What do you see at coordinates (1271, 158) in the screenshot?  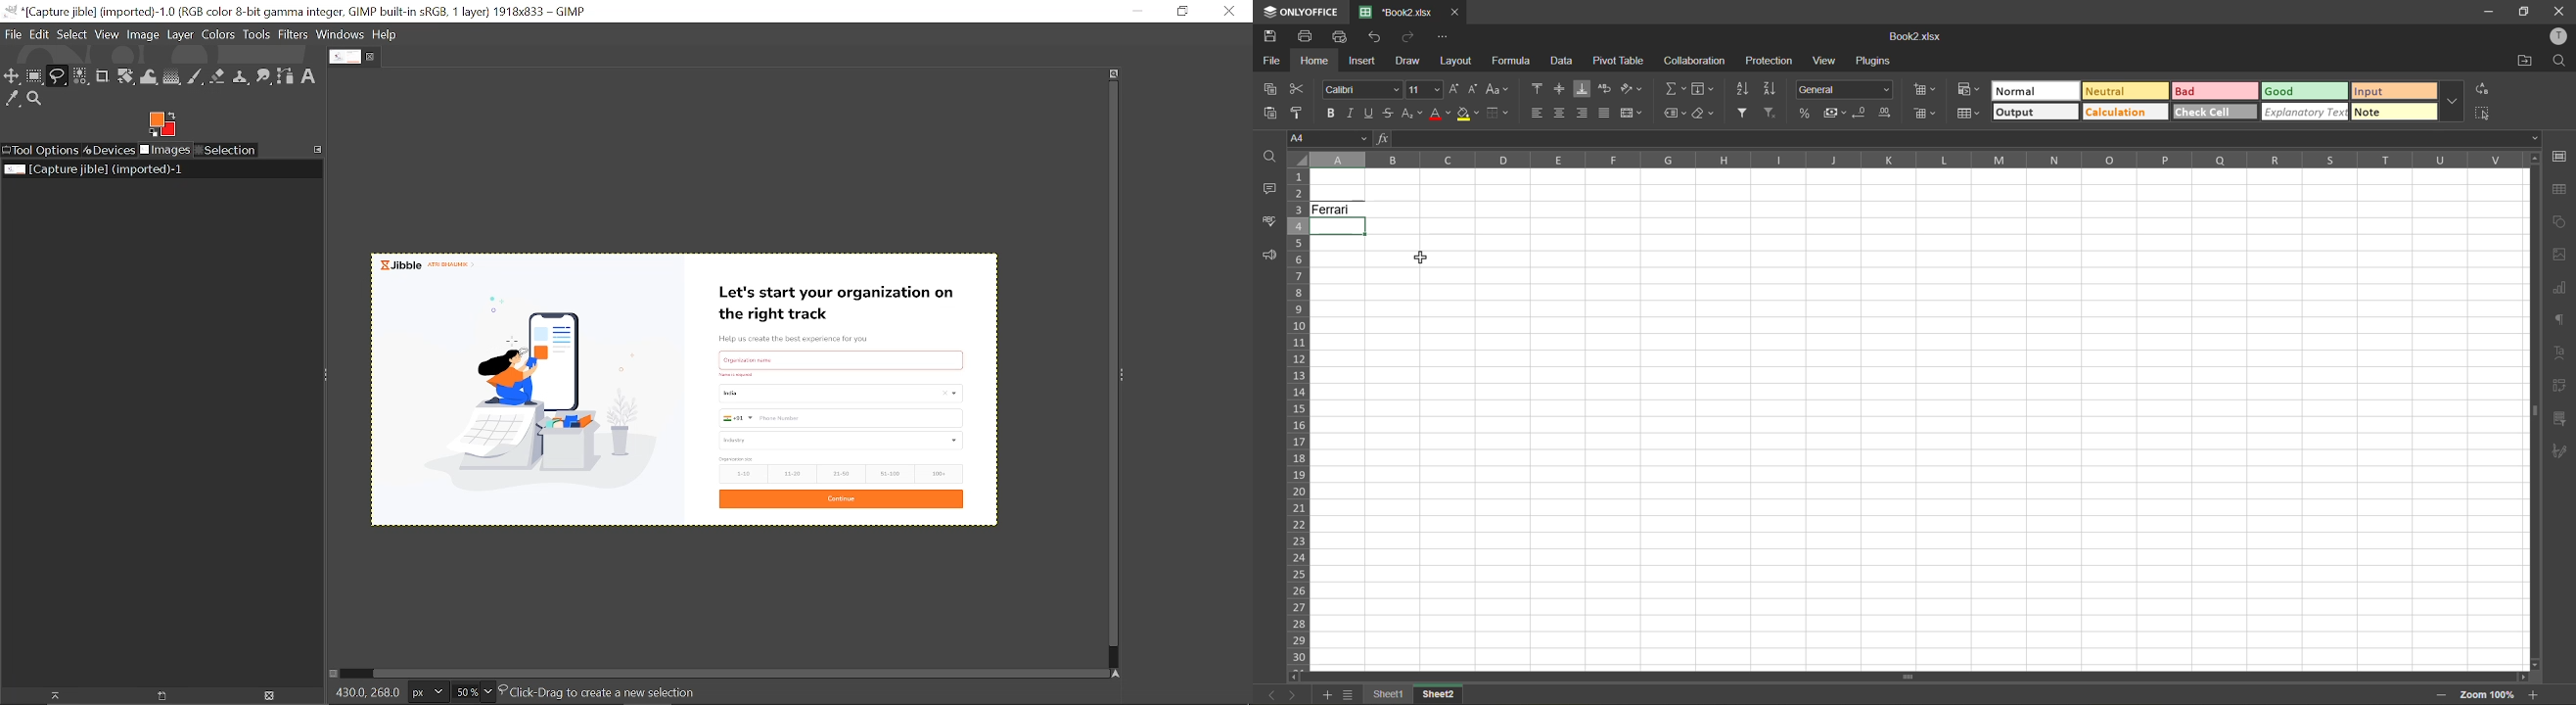 I see `find` at bounding box center [1271, 158].